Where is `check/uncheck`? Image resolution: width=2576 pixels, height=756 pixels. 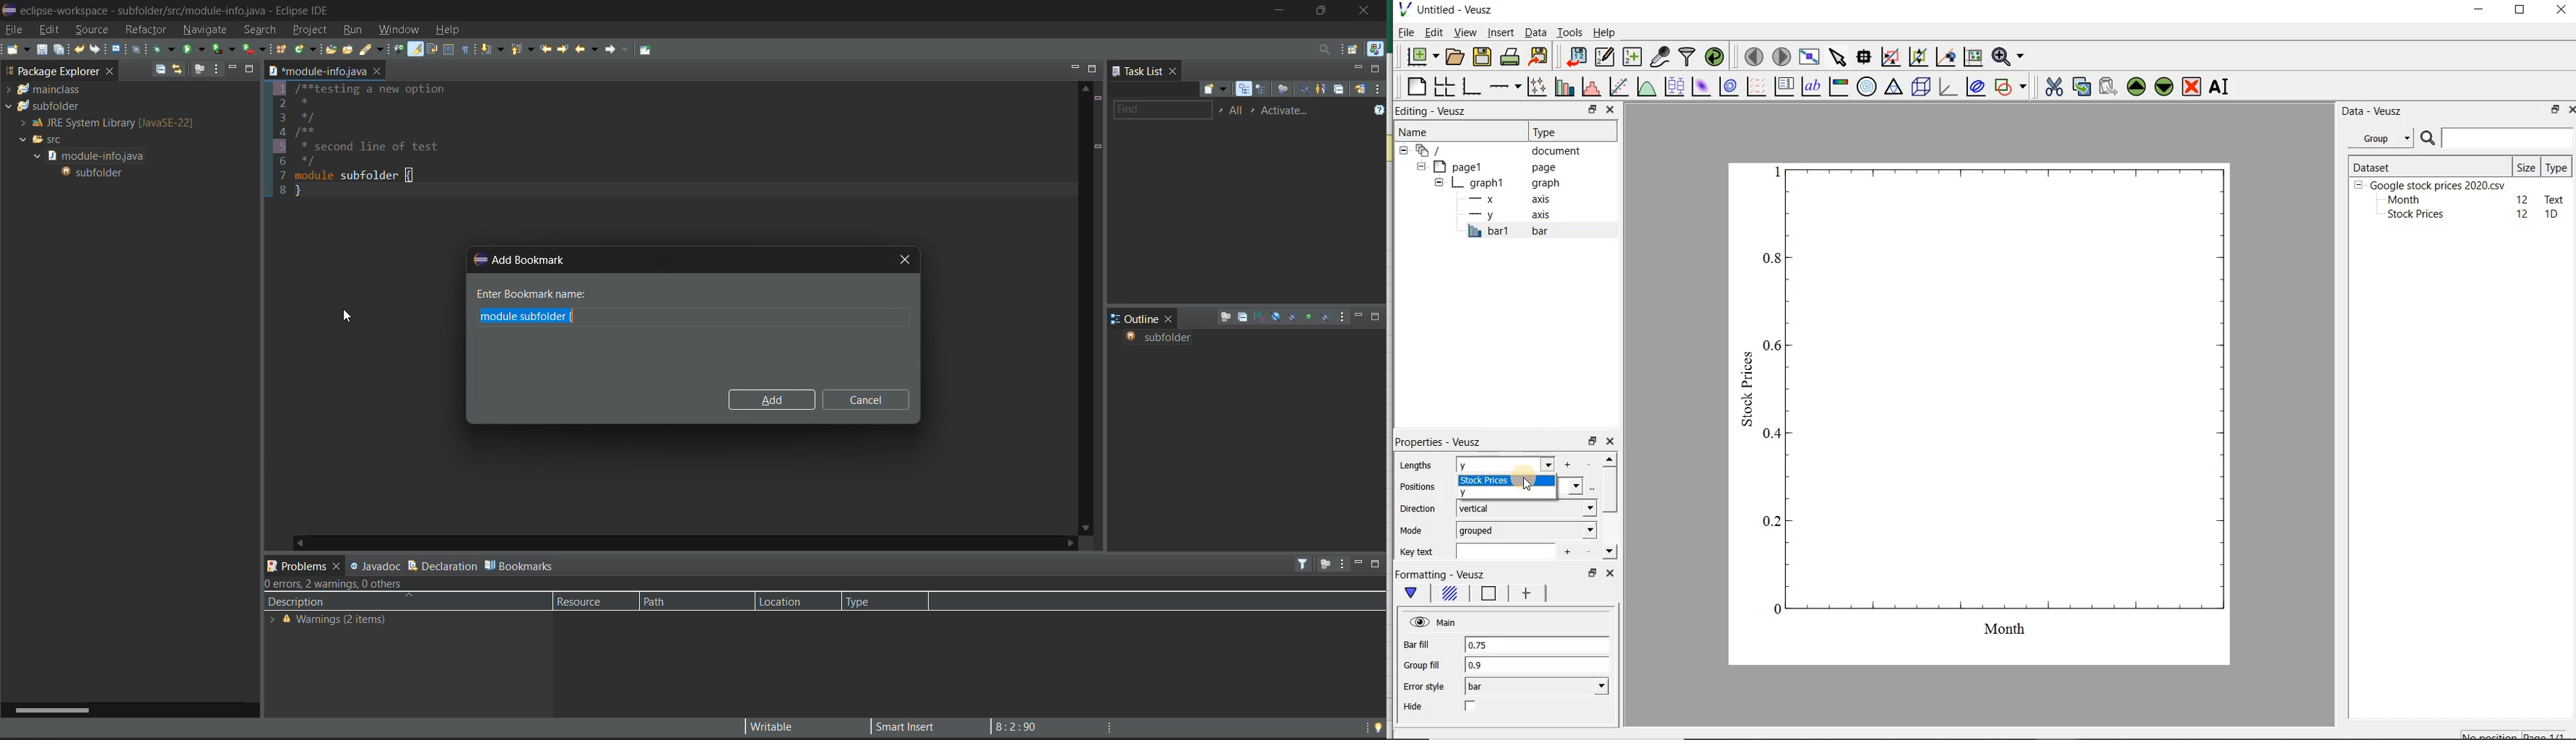 check/uncheck is located at coordinates (1472, 707).